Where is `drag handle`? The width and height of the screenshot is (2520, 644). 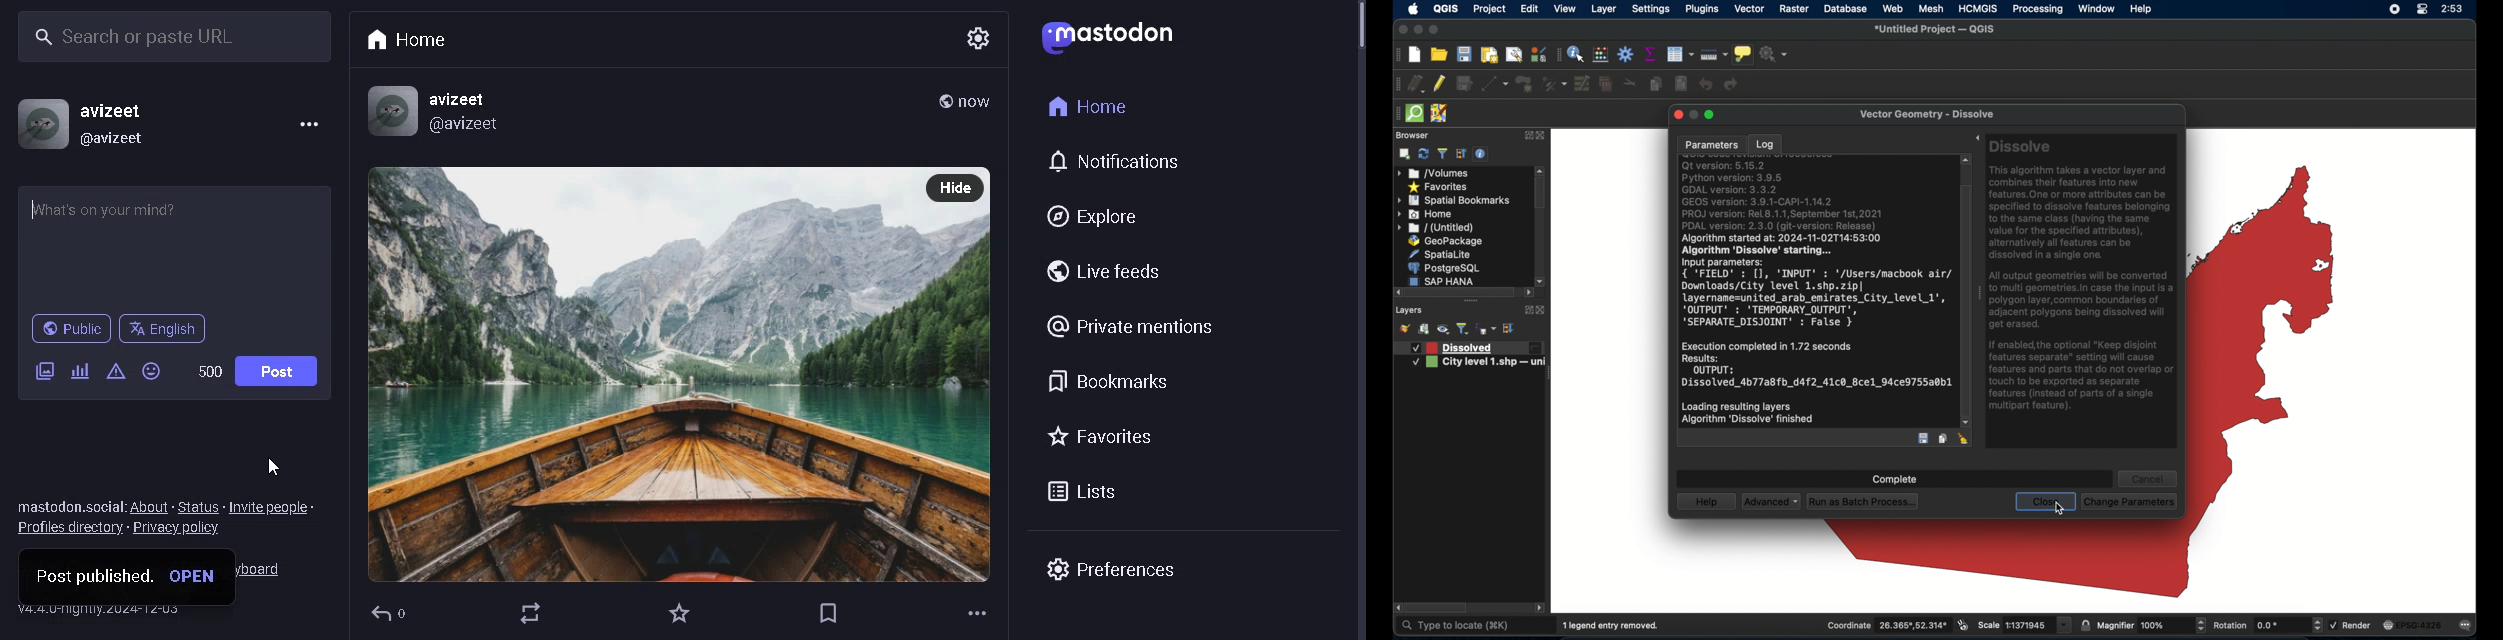
drag handle is located at coordinates (1396, 113).